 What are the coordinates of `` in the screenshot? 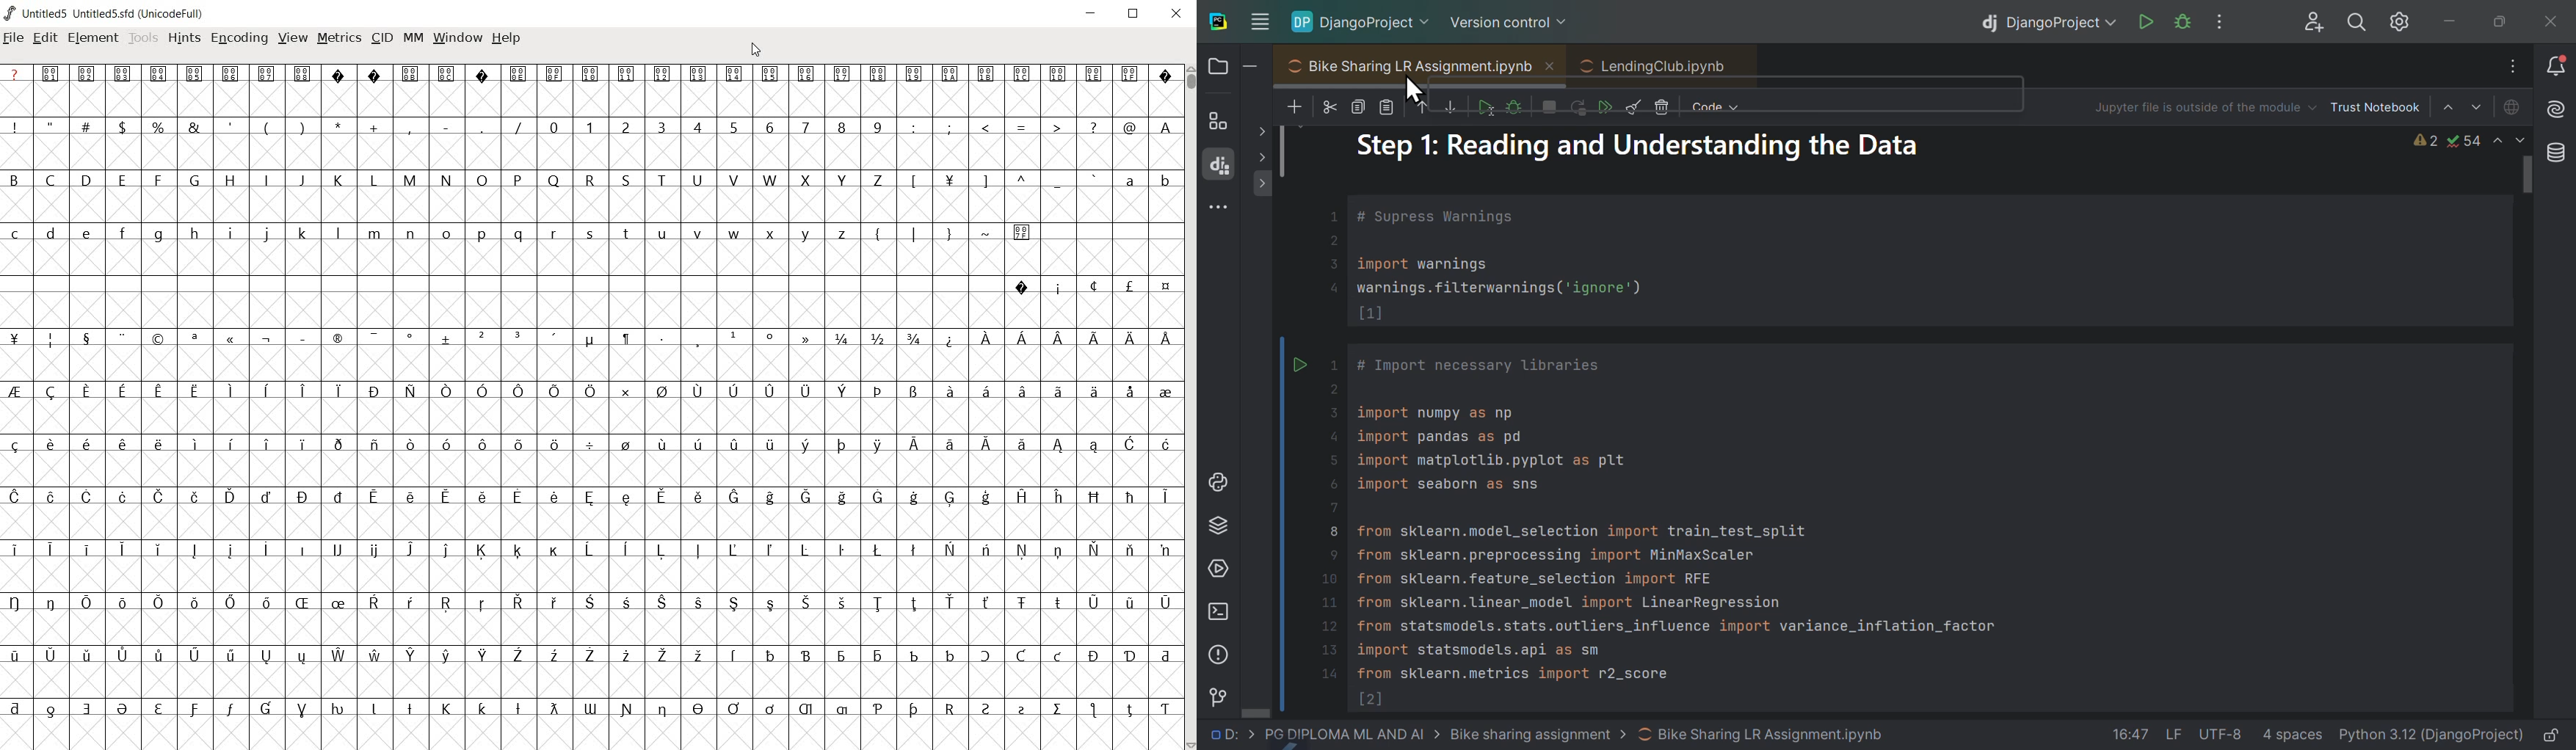 It's located at (1059, 336).